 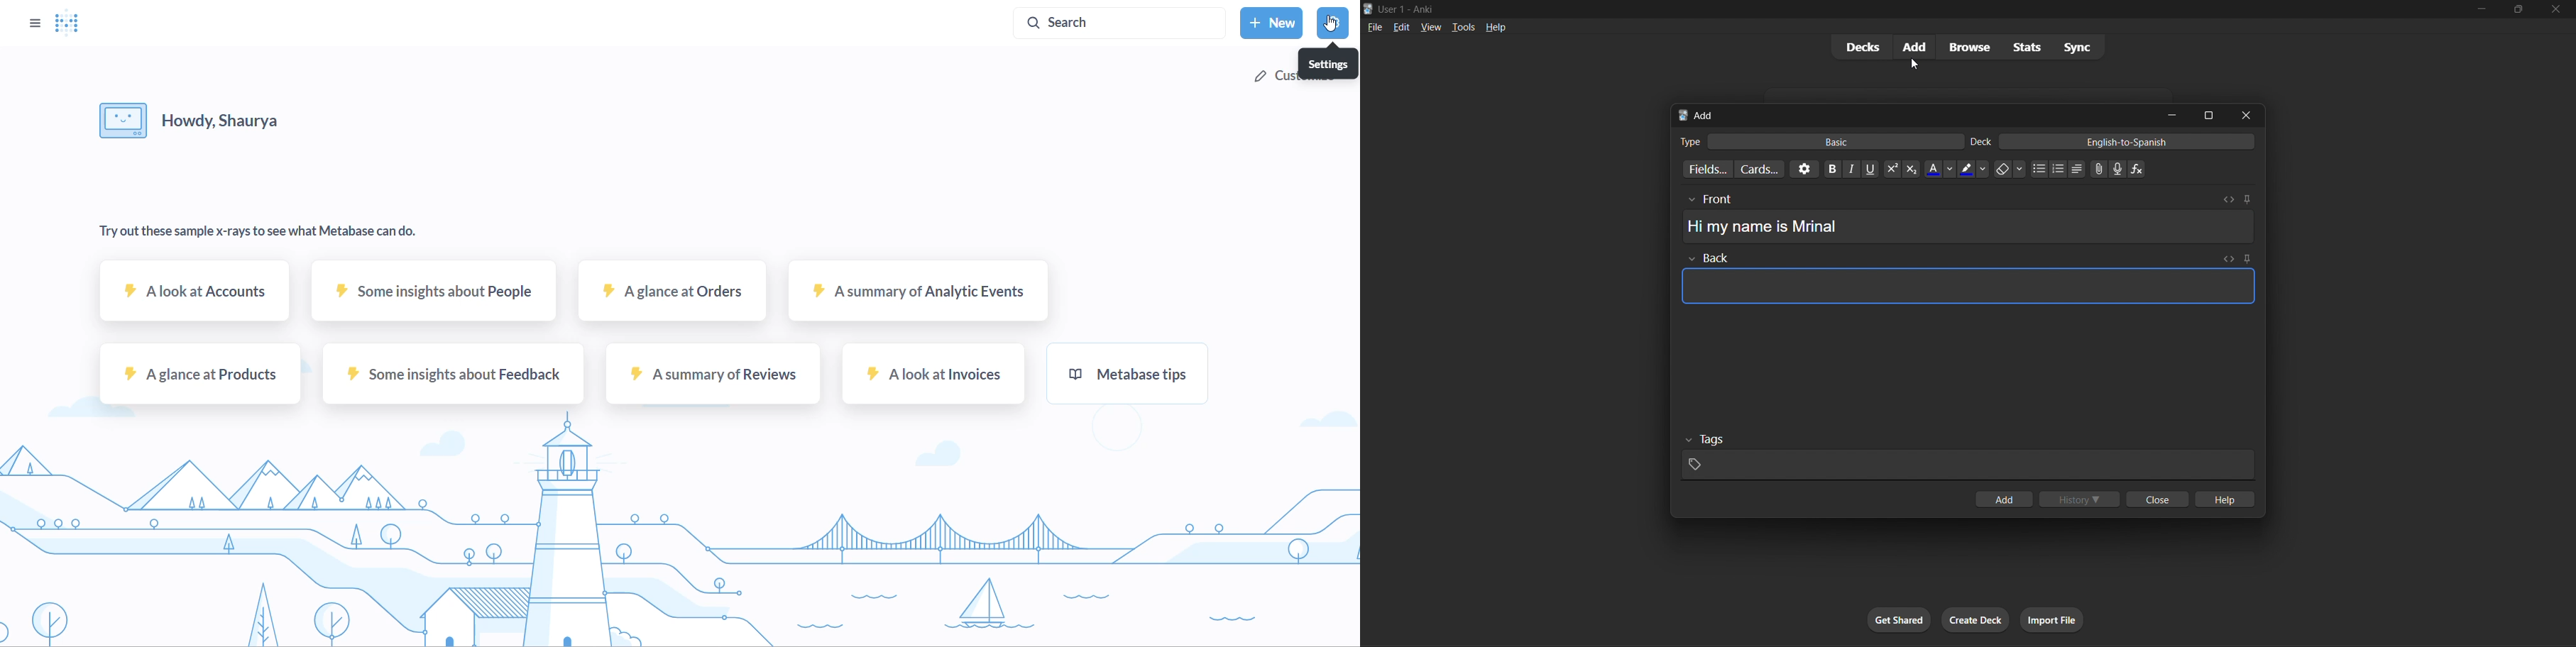 I want to click on A summary of reviews sample, so click(x=715, y=372).